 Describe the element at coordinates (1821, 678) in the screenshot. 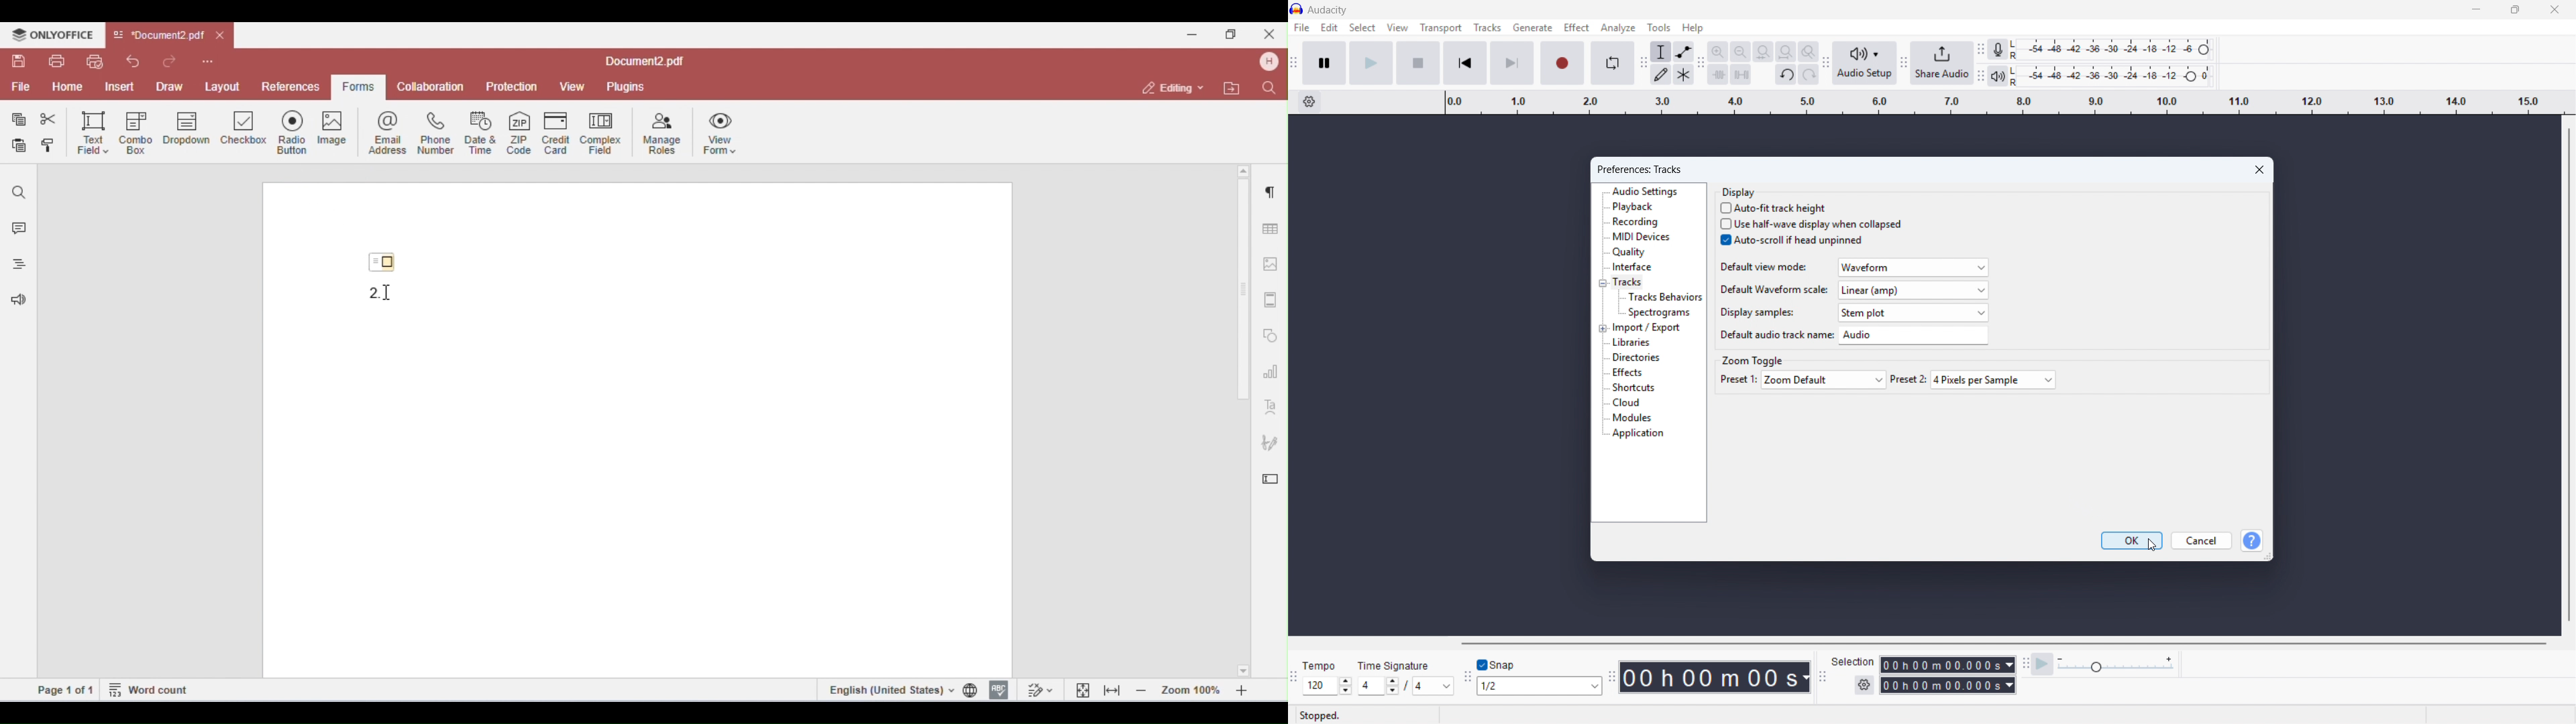

I see `selection toolbar` at that location.